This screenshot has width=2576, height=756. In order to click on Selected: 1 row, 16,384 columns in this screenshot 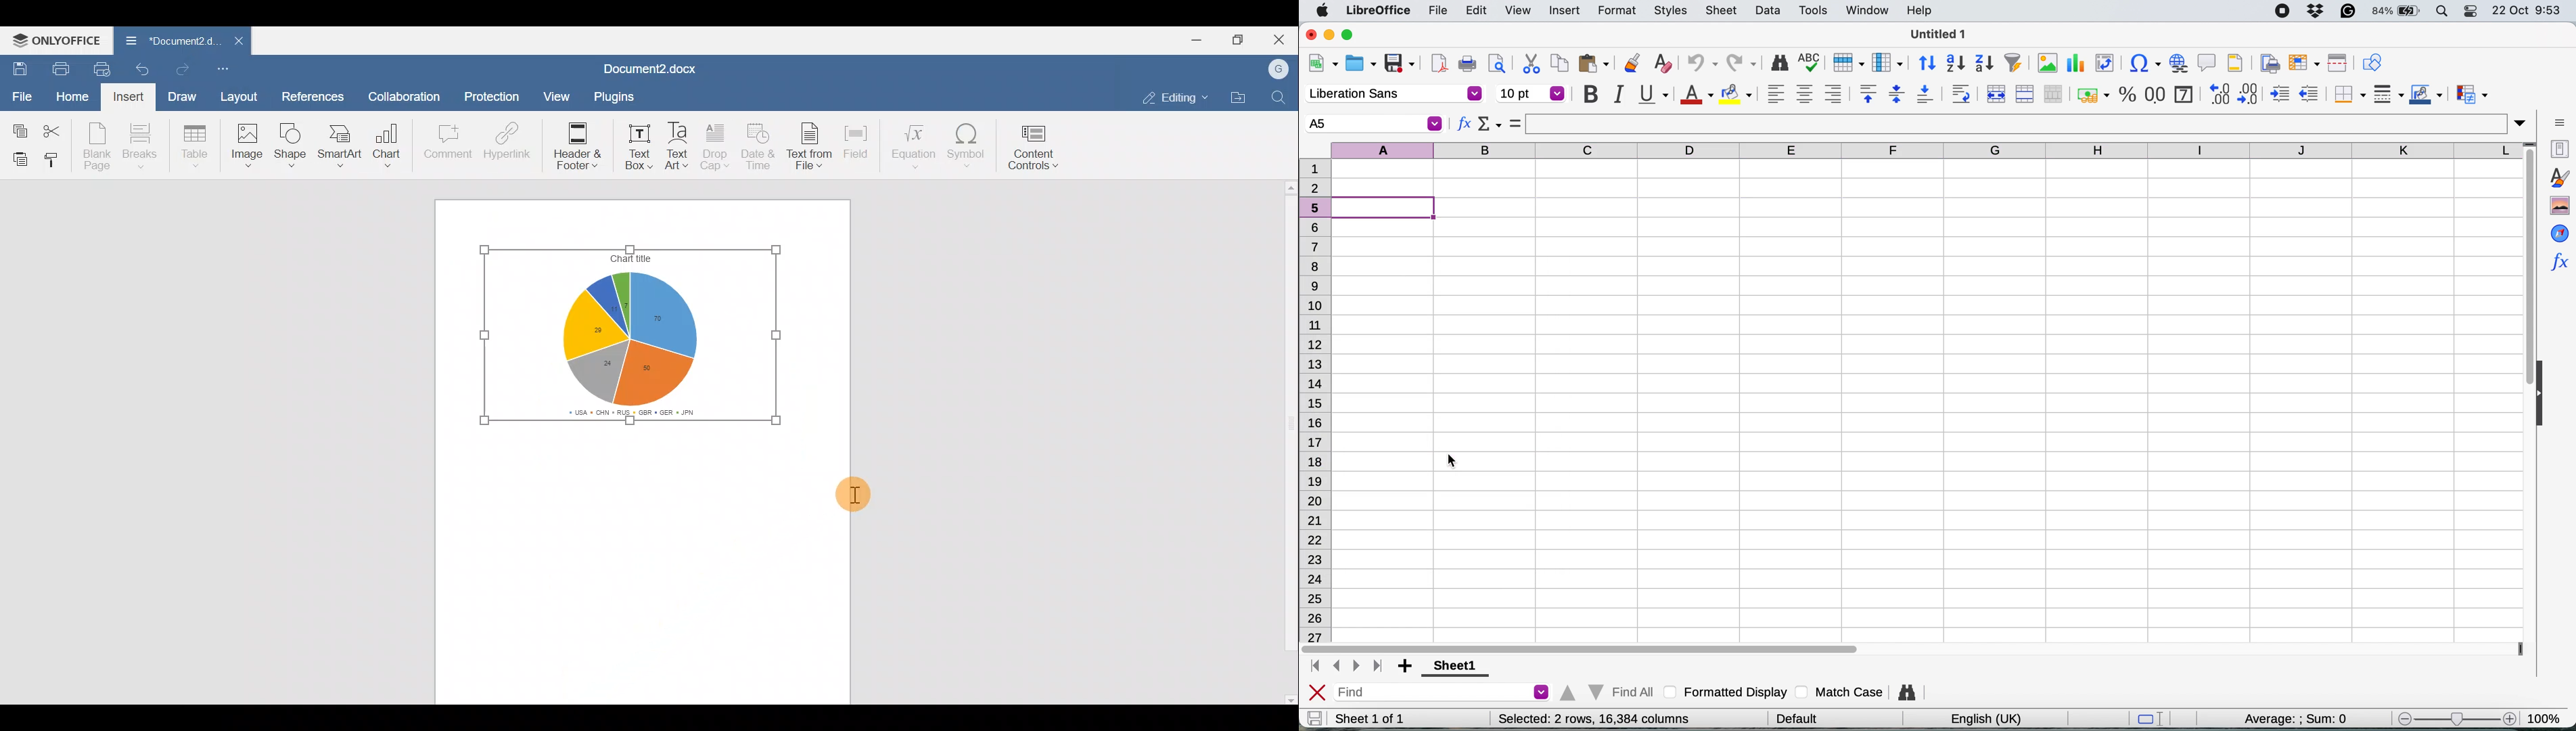, I will do `click(1590, 719)`.